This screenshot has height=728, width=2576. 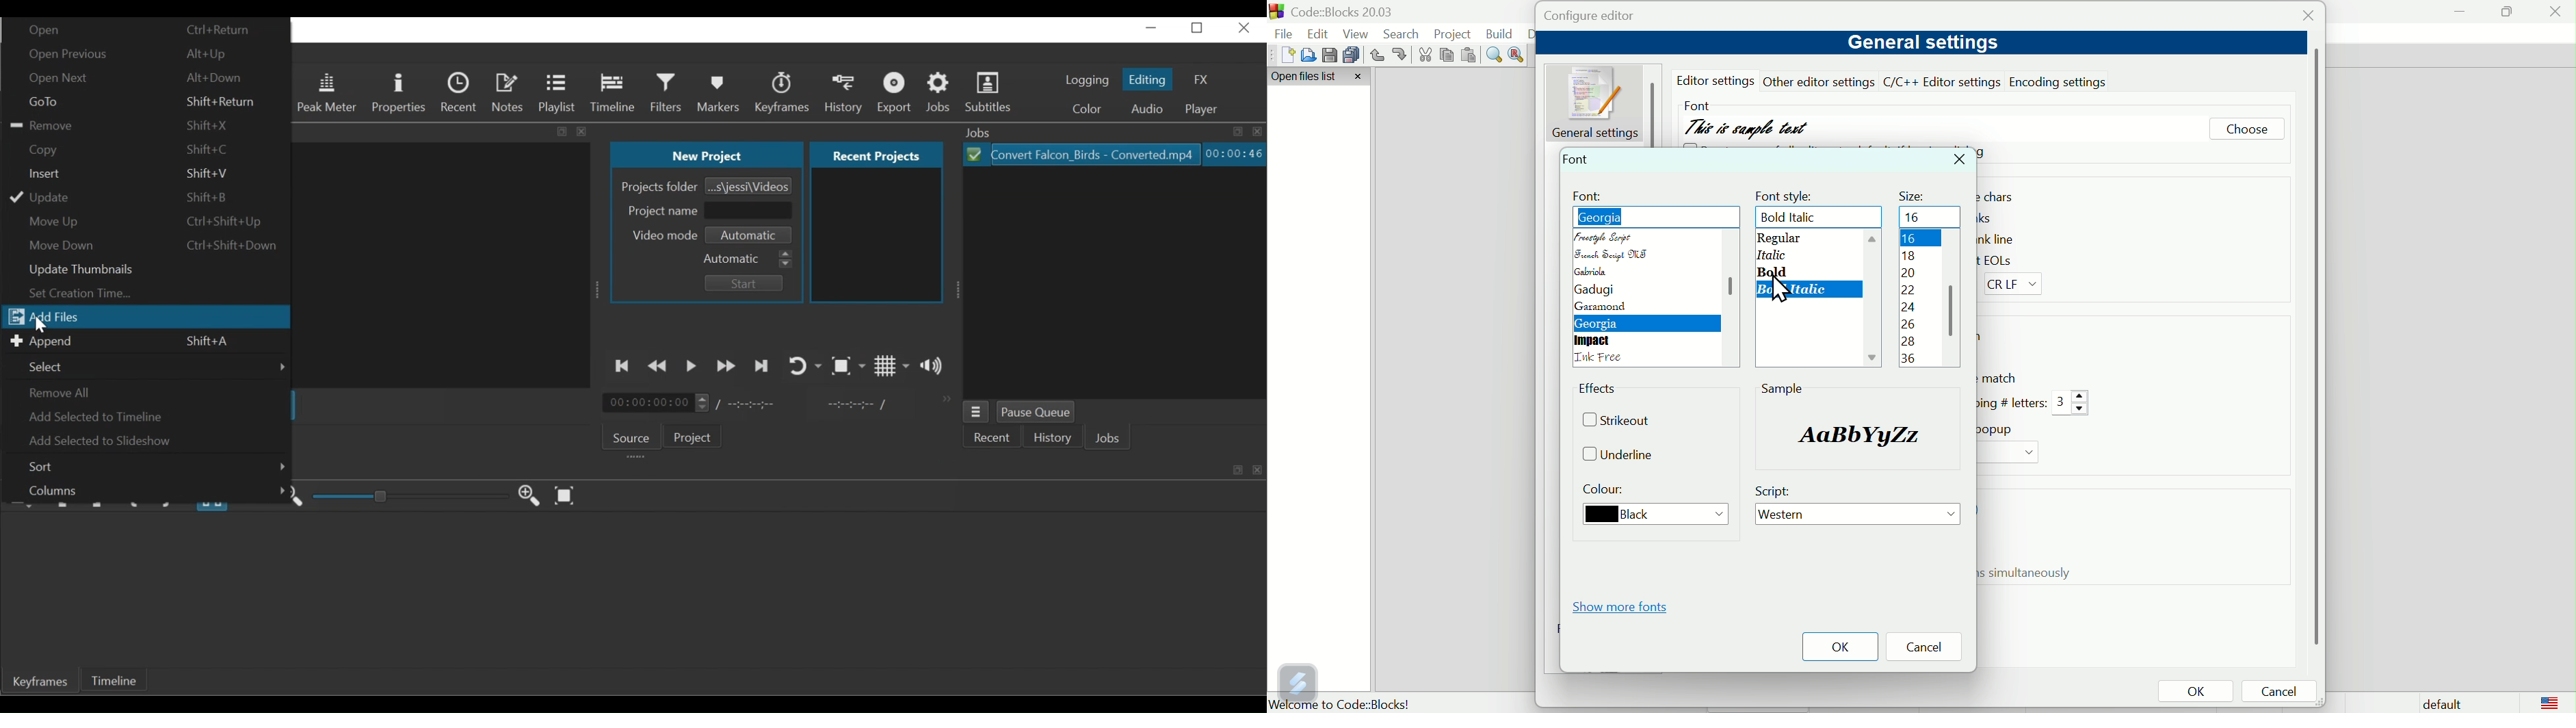 What do you see at coordinates (897, 94) in the screenshot?
I see `Export` at bounding box center [897, 94].